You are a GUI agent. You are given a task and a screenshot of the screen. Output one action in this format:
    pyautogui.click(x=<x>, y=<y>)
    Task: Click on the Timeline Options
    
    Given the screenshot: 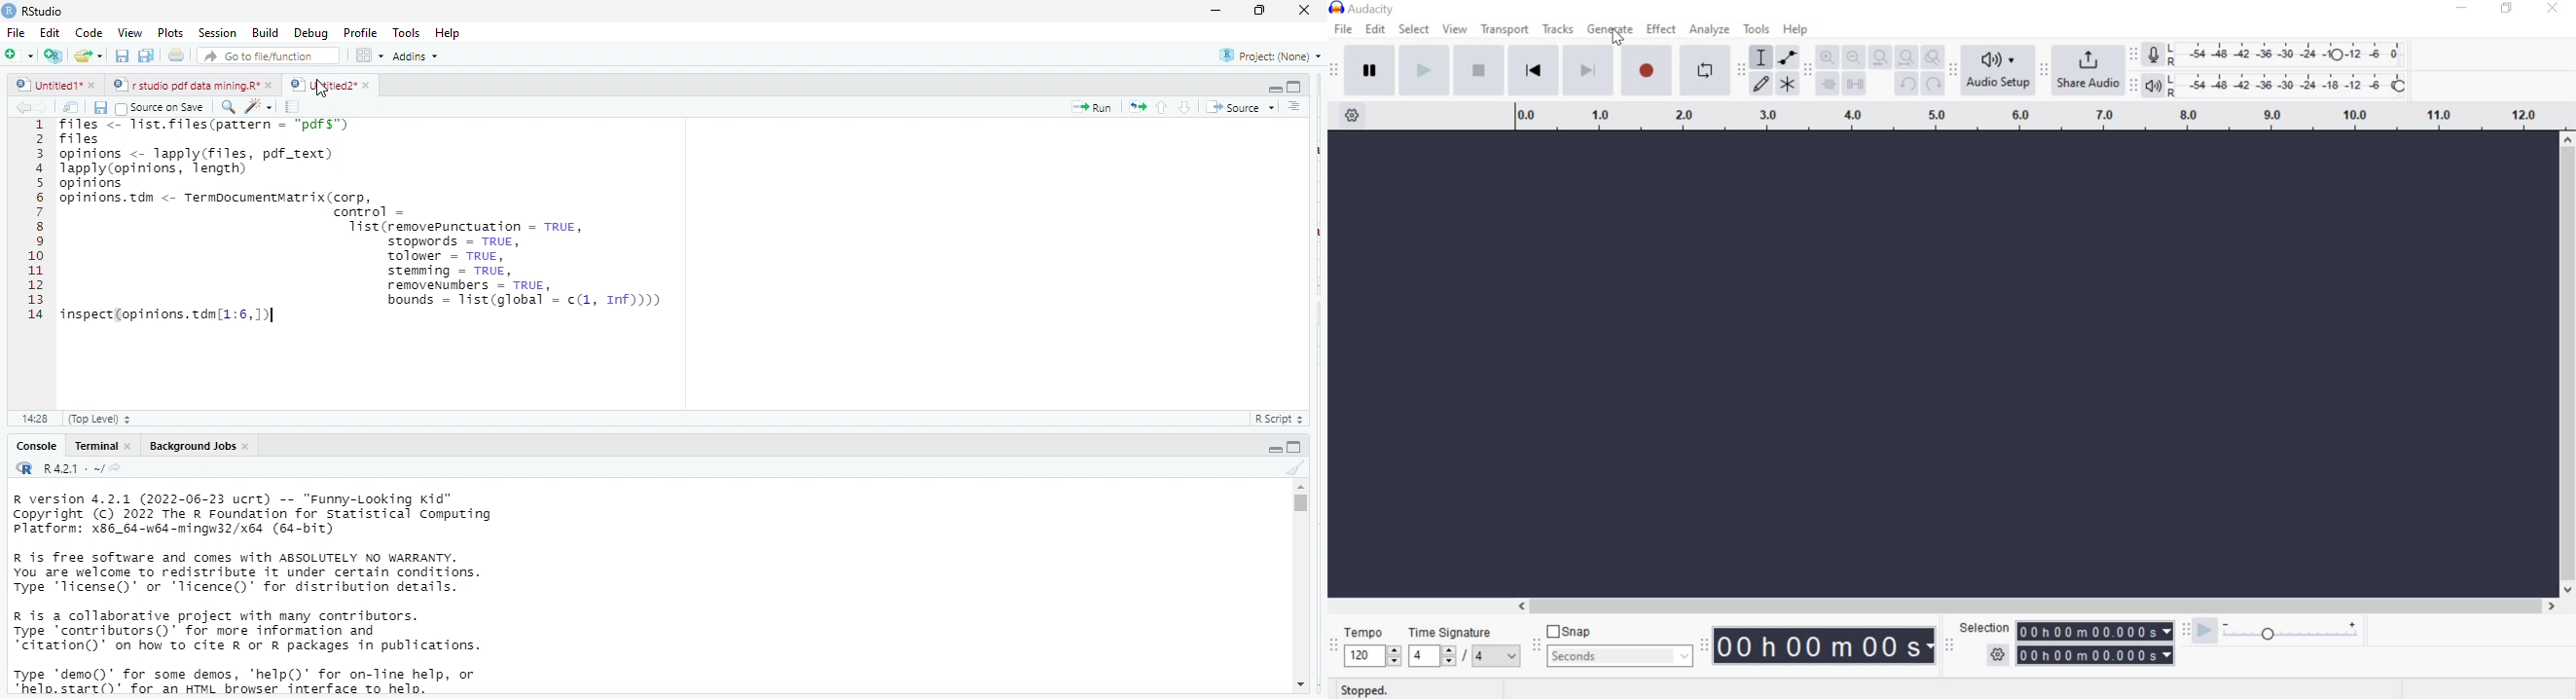 What is the action you would take?
    pyautogui.click(x=1355, y=116)
    